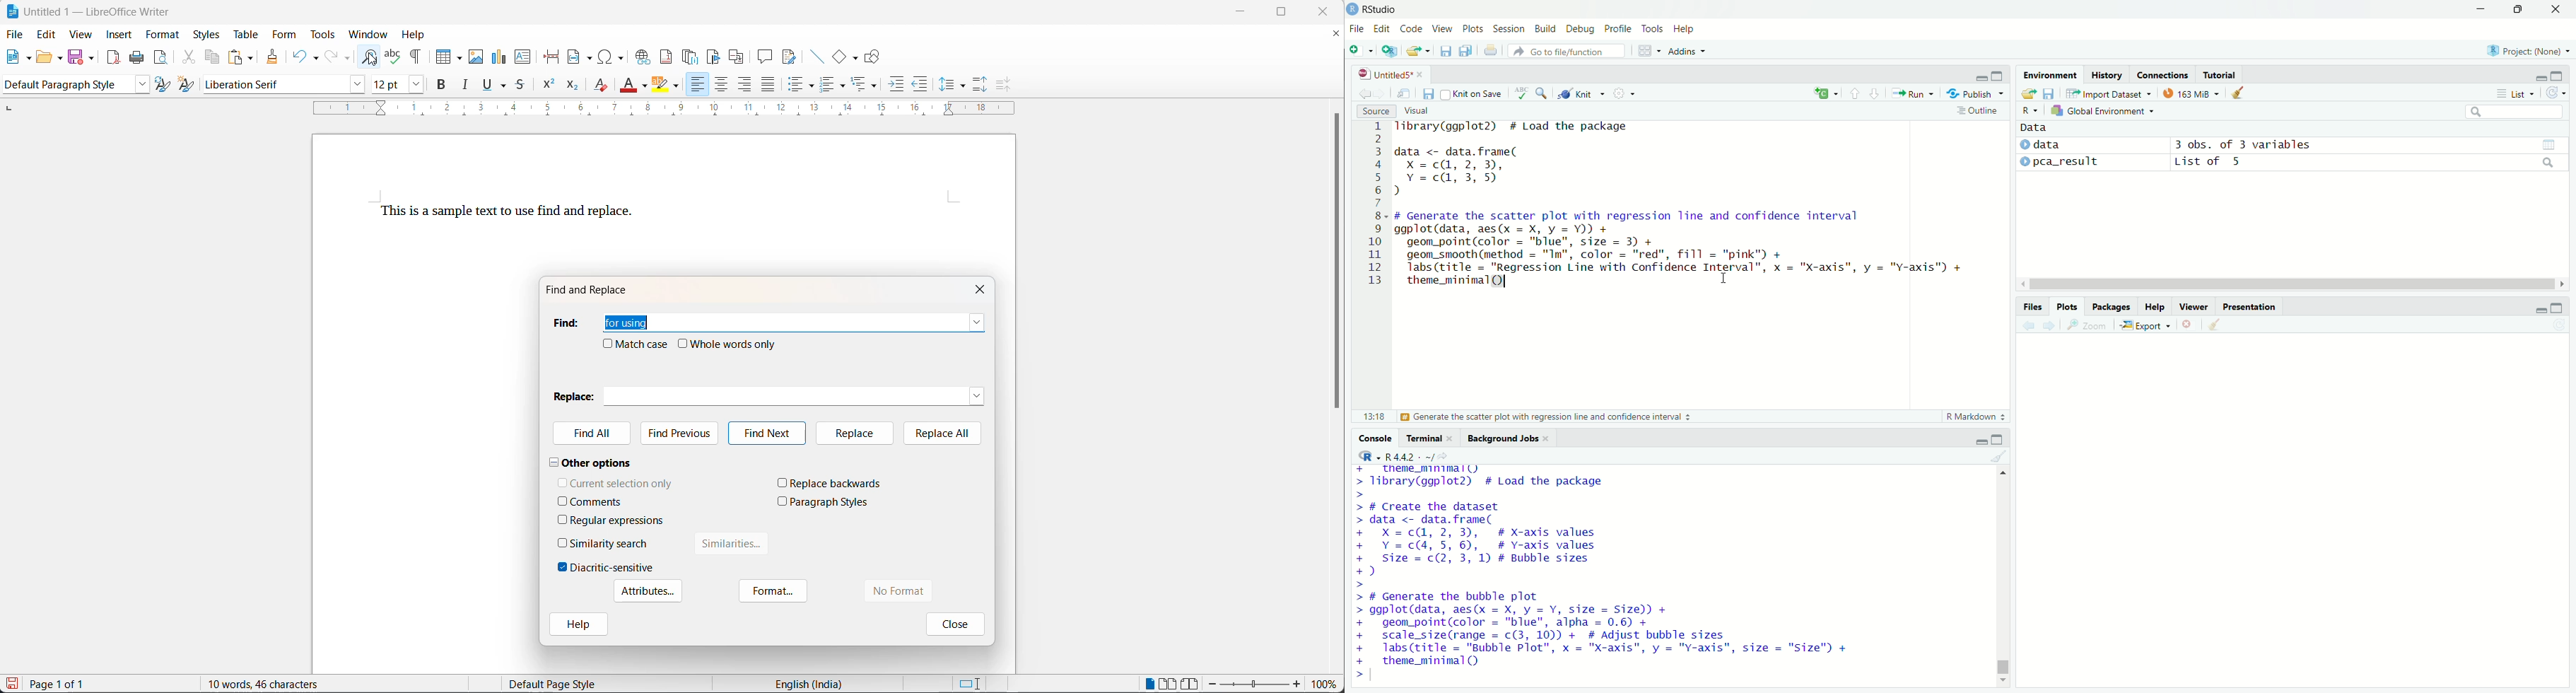 The width and height of the screenshot is (2576, 700). Describe the element at coordinates (325, 35) in the screenshot. I see `tools` at that location.